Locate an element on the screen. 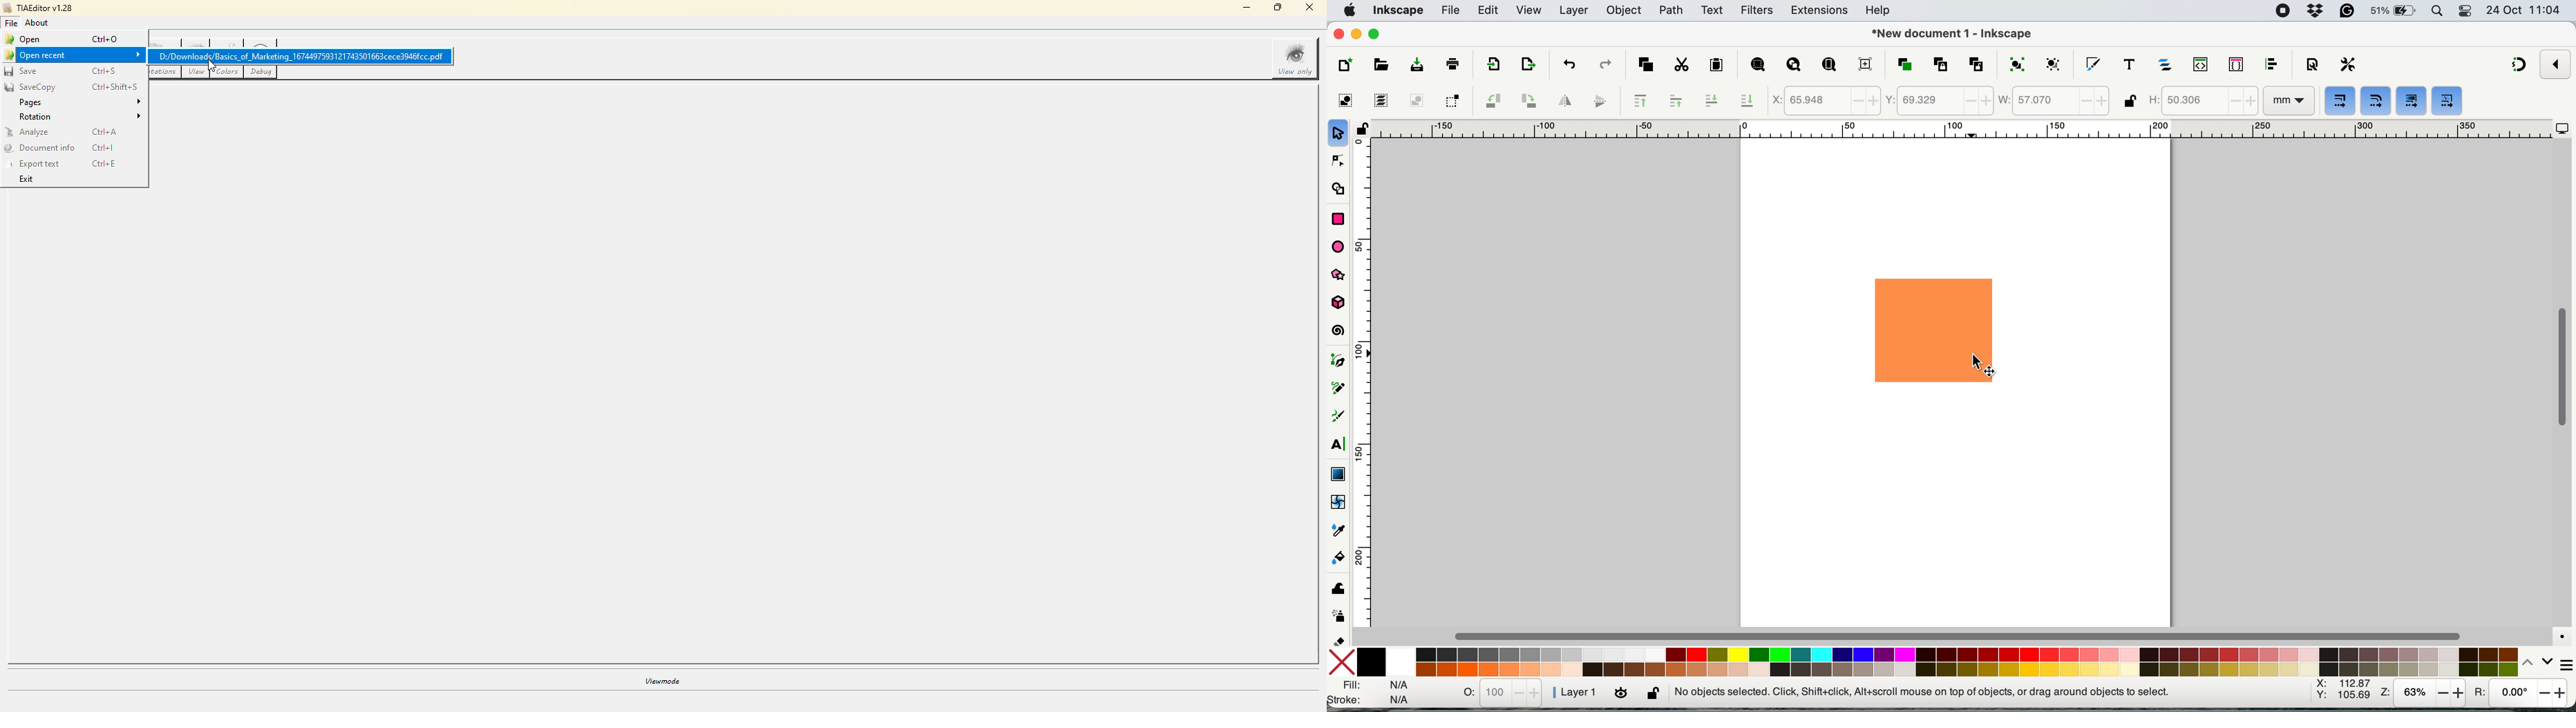  enable snapping is located at coordinates (2557, 63).